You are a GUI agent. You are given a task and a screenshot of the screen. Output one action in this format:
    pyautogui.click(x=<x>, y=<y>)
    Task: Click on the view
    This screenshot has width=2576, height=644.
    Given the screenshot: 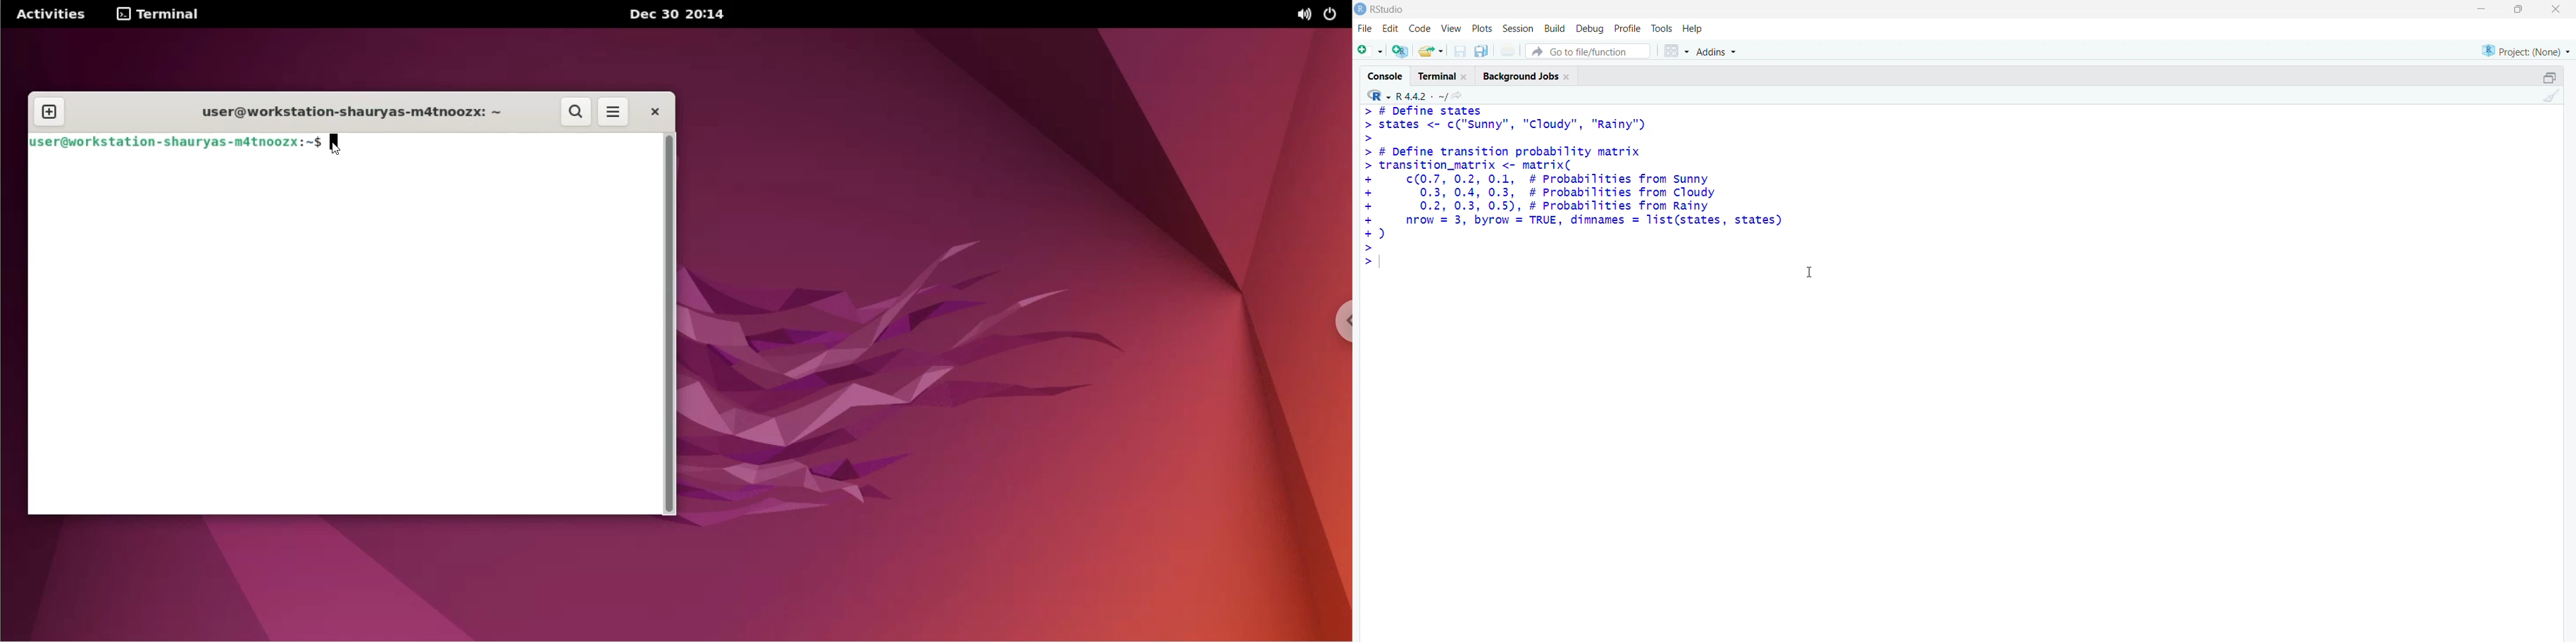 What is the action you would take?
    pyautogui.click(x=1451, y=27)
    